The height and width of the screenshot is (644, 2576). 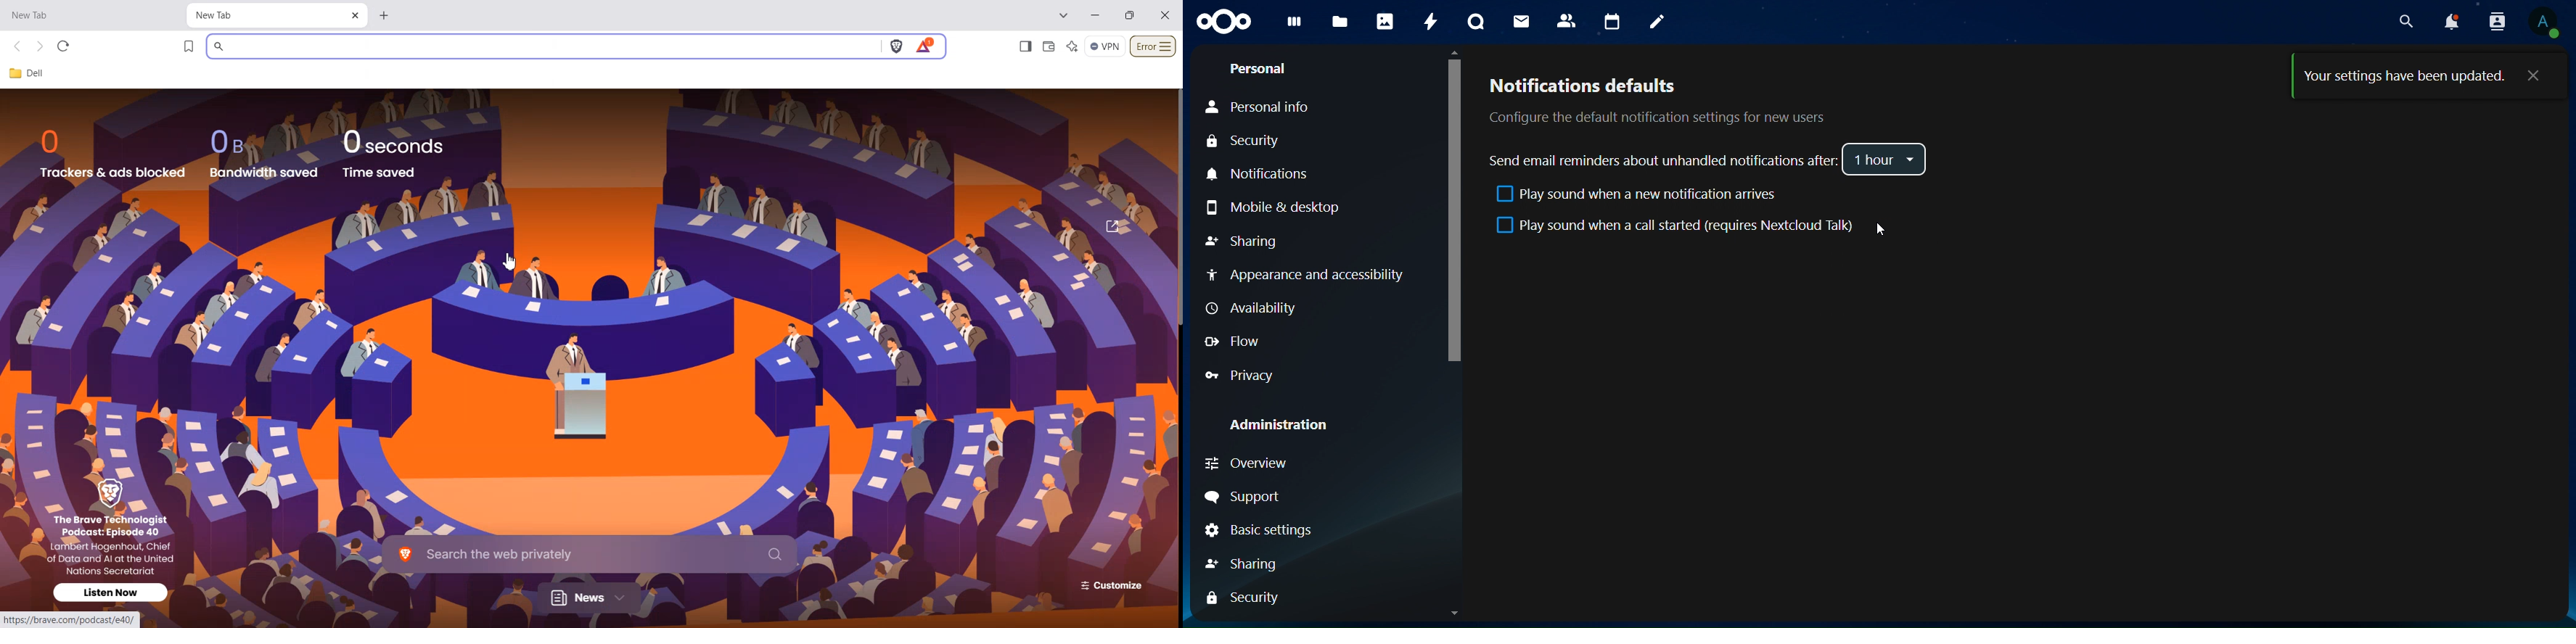 I want to click on Scrollbar, so click(x=1452, y=333).